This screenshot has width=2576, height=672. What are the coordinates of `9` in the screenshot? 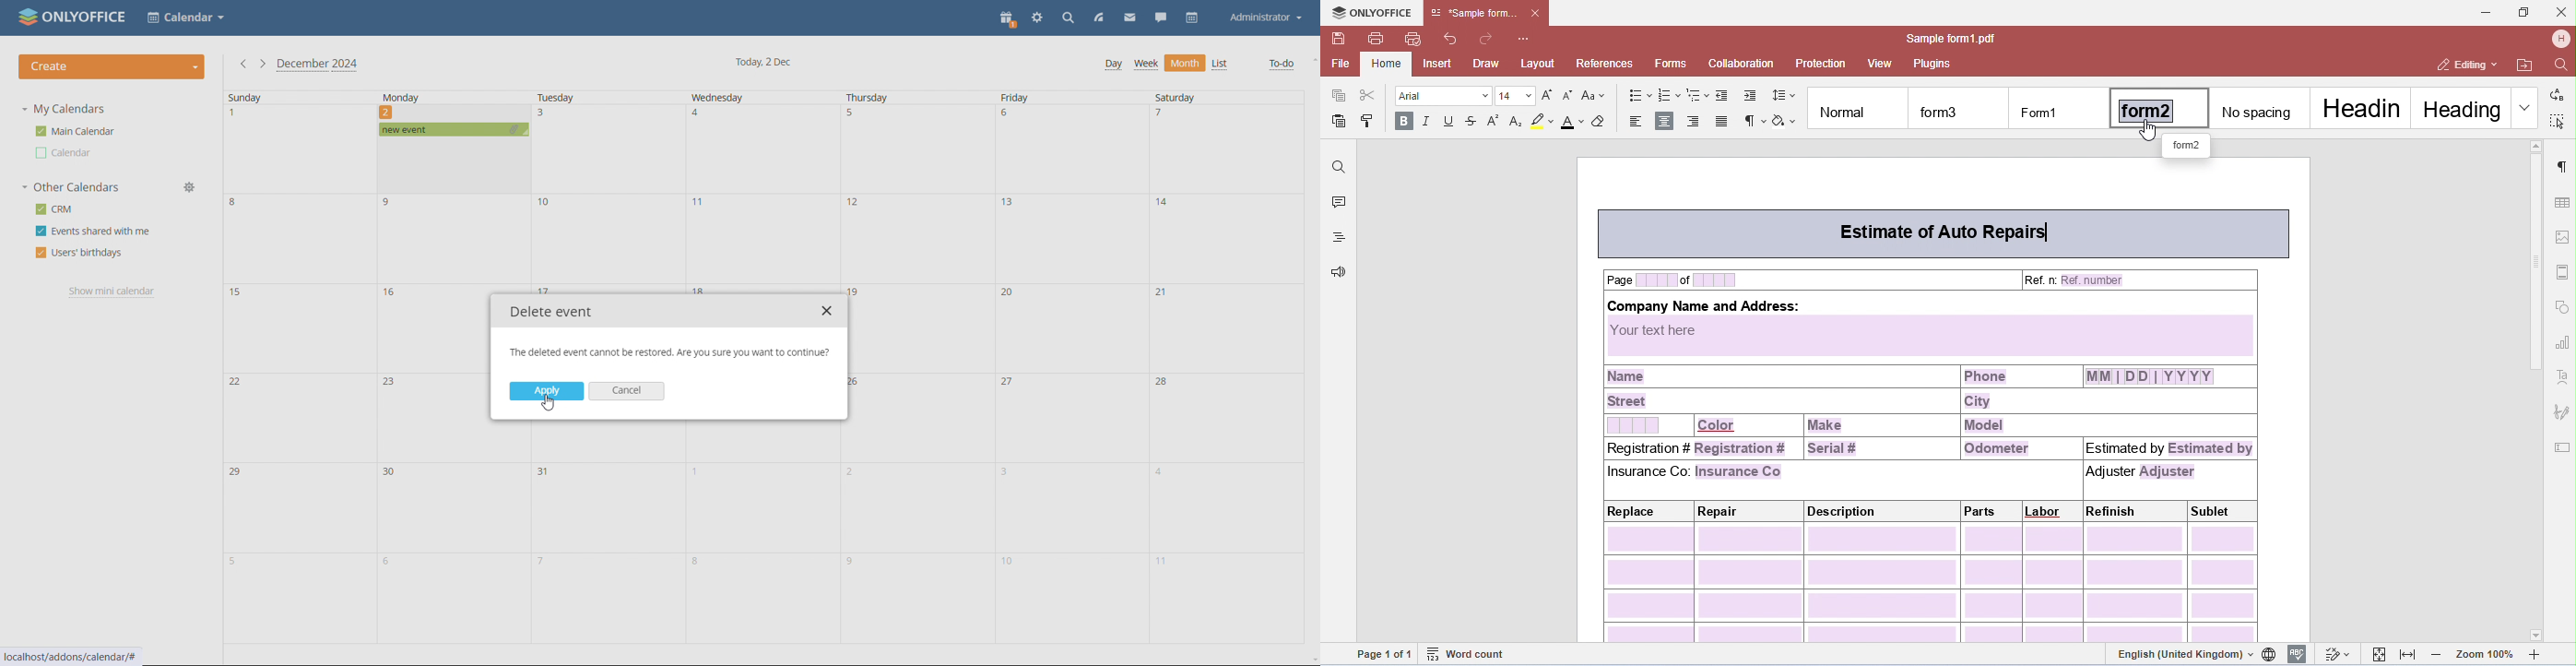 It's located at (853, 563).